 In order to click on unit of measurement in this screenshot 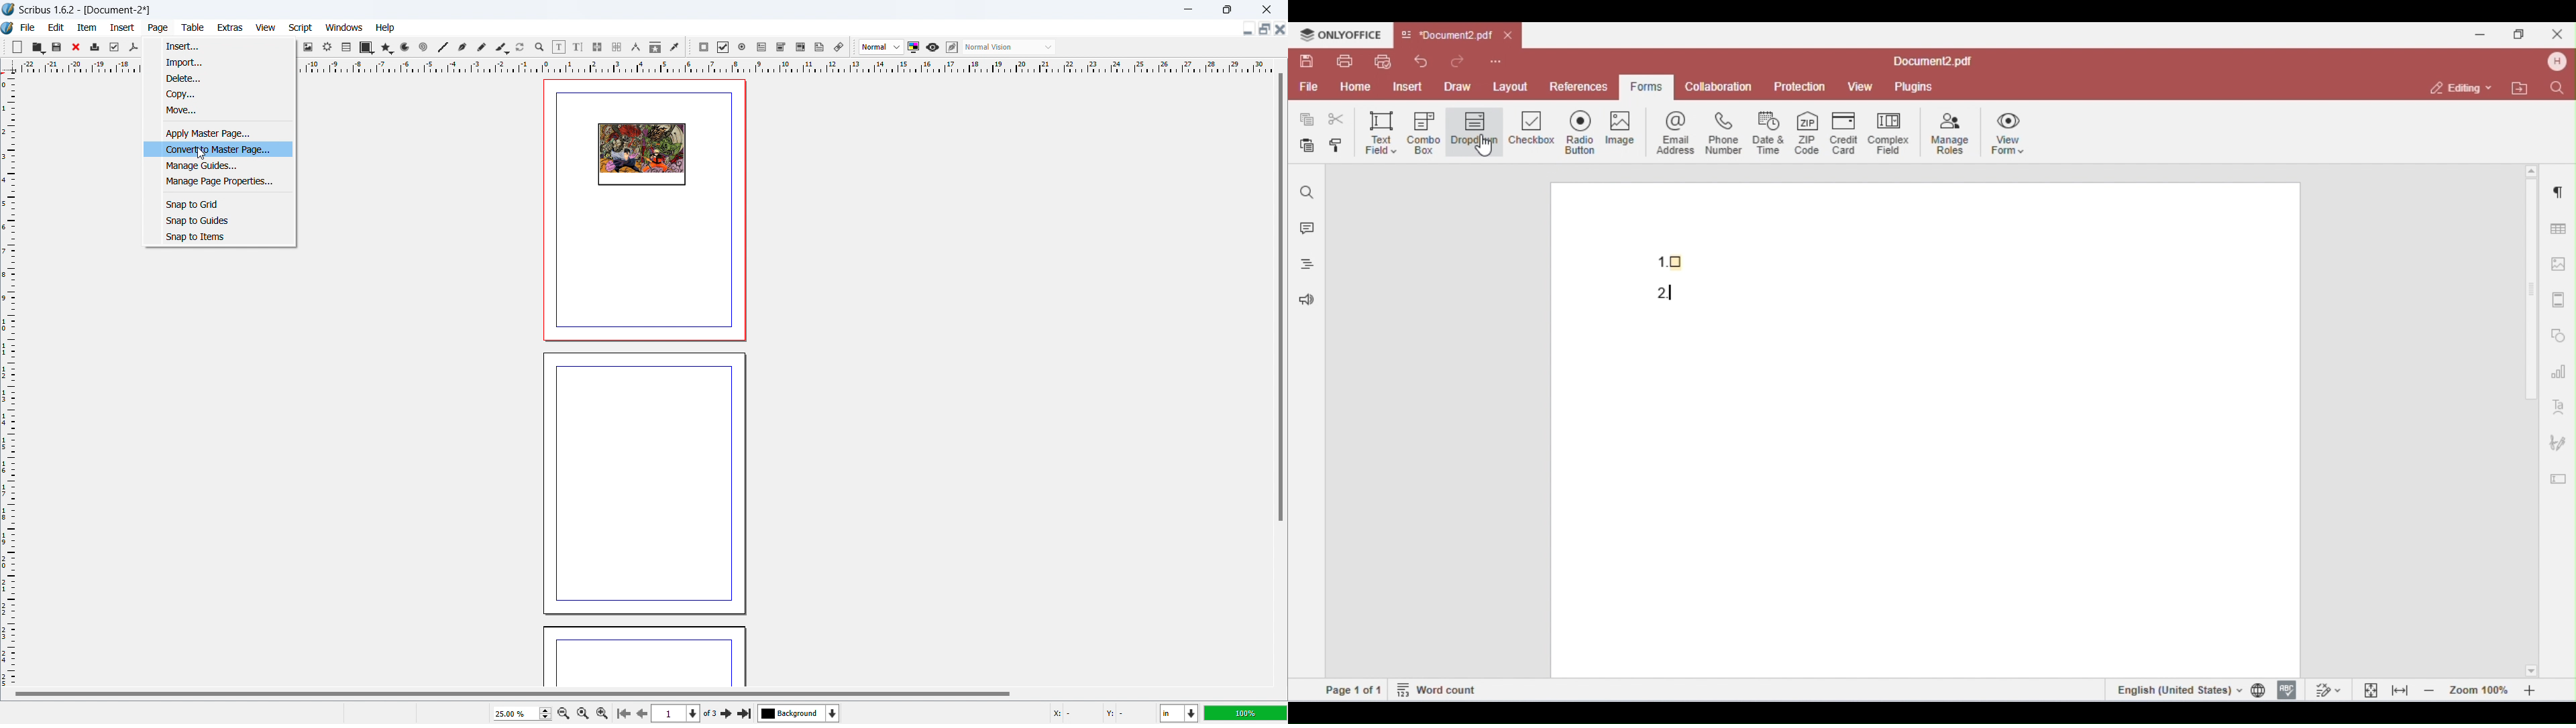, I will do `click(1179, 714)`.